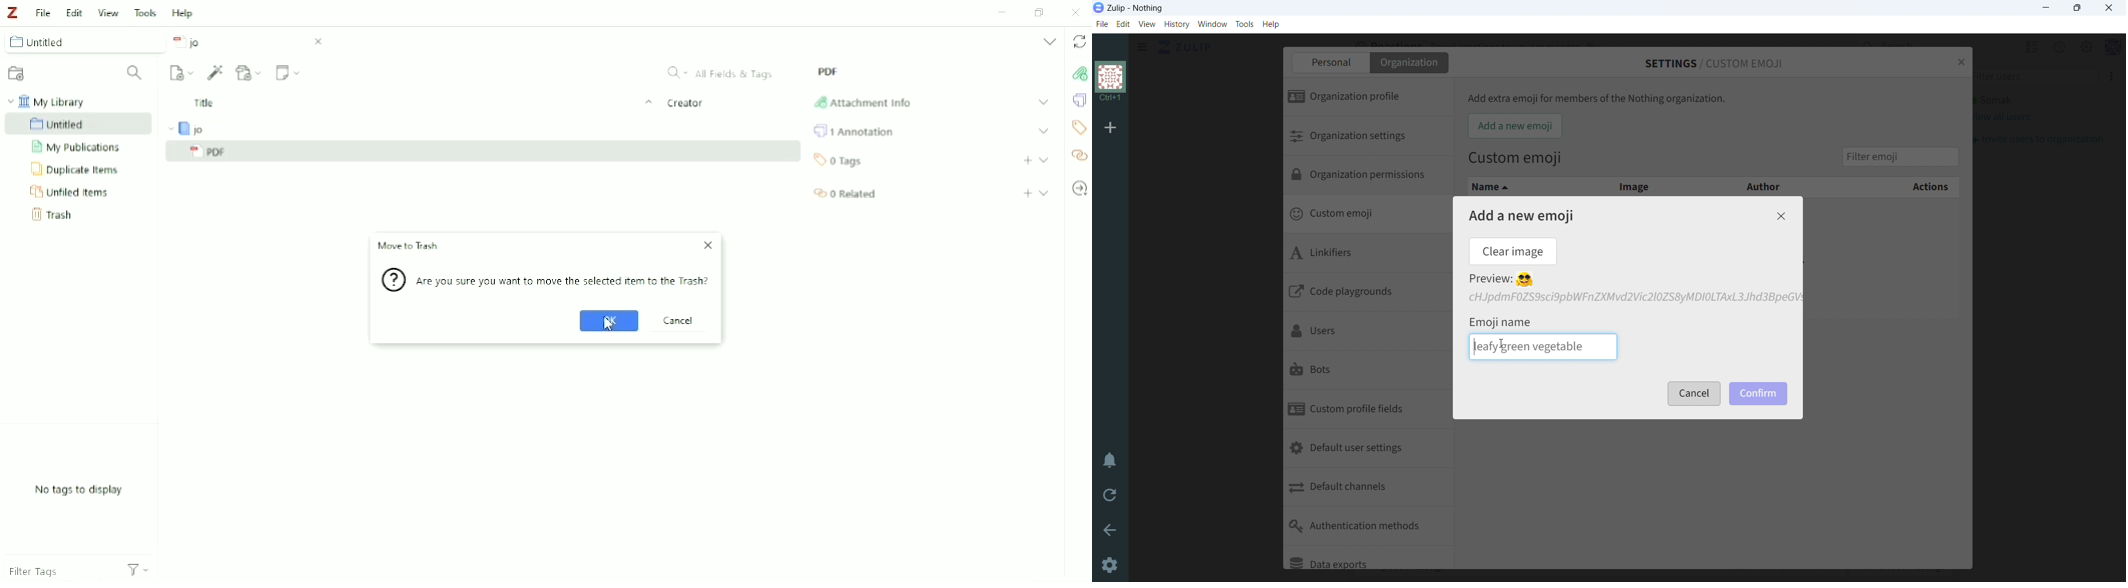 This screenshot has height=588, width=2128. Describe the element at coordinates (1367, 216) in the screenshot. I see `custom emoji` at that location.